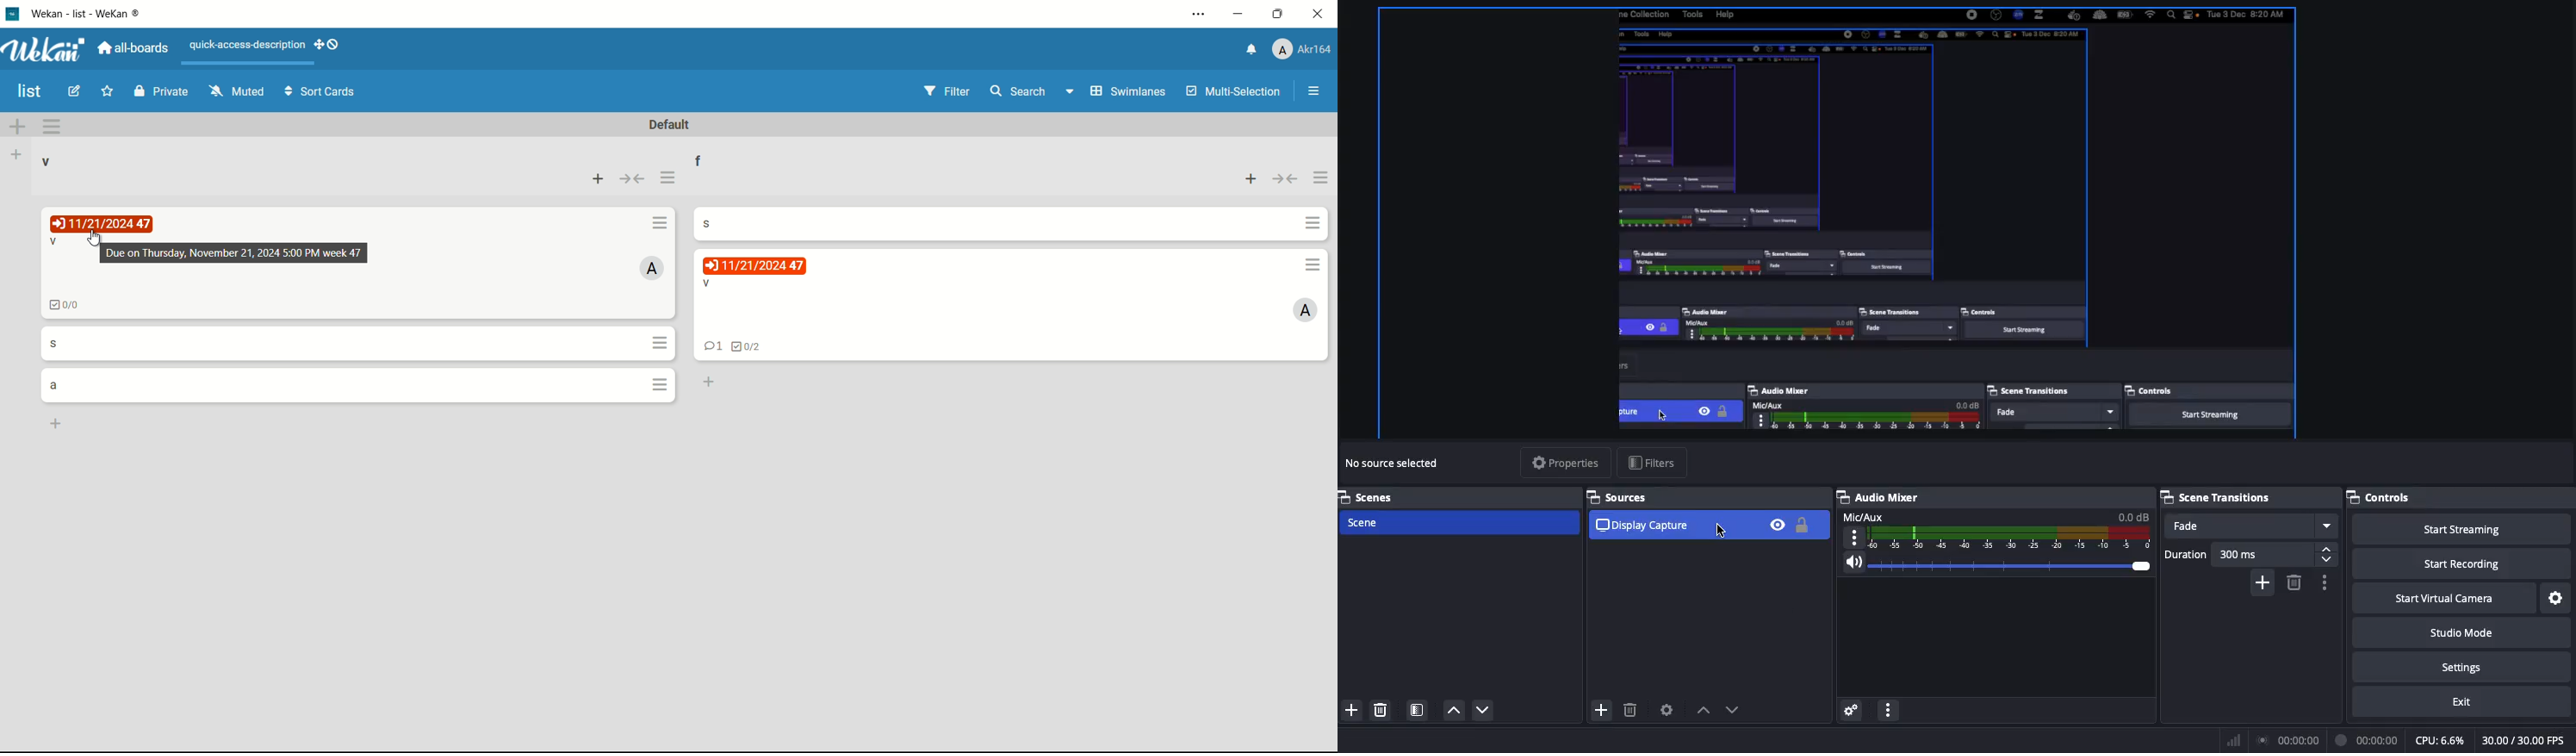  What do you see at coordinates (707, 383) in the screenshot?
I see `add card to bottom of list` at bounding box center [707, 383].